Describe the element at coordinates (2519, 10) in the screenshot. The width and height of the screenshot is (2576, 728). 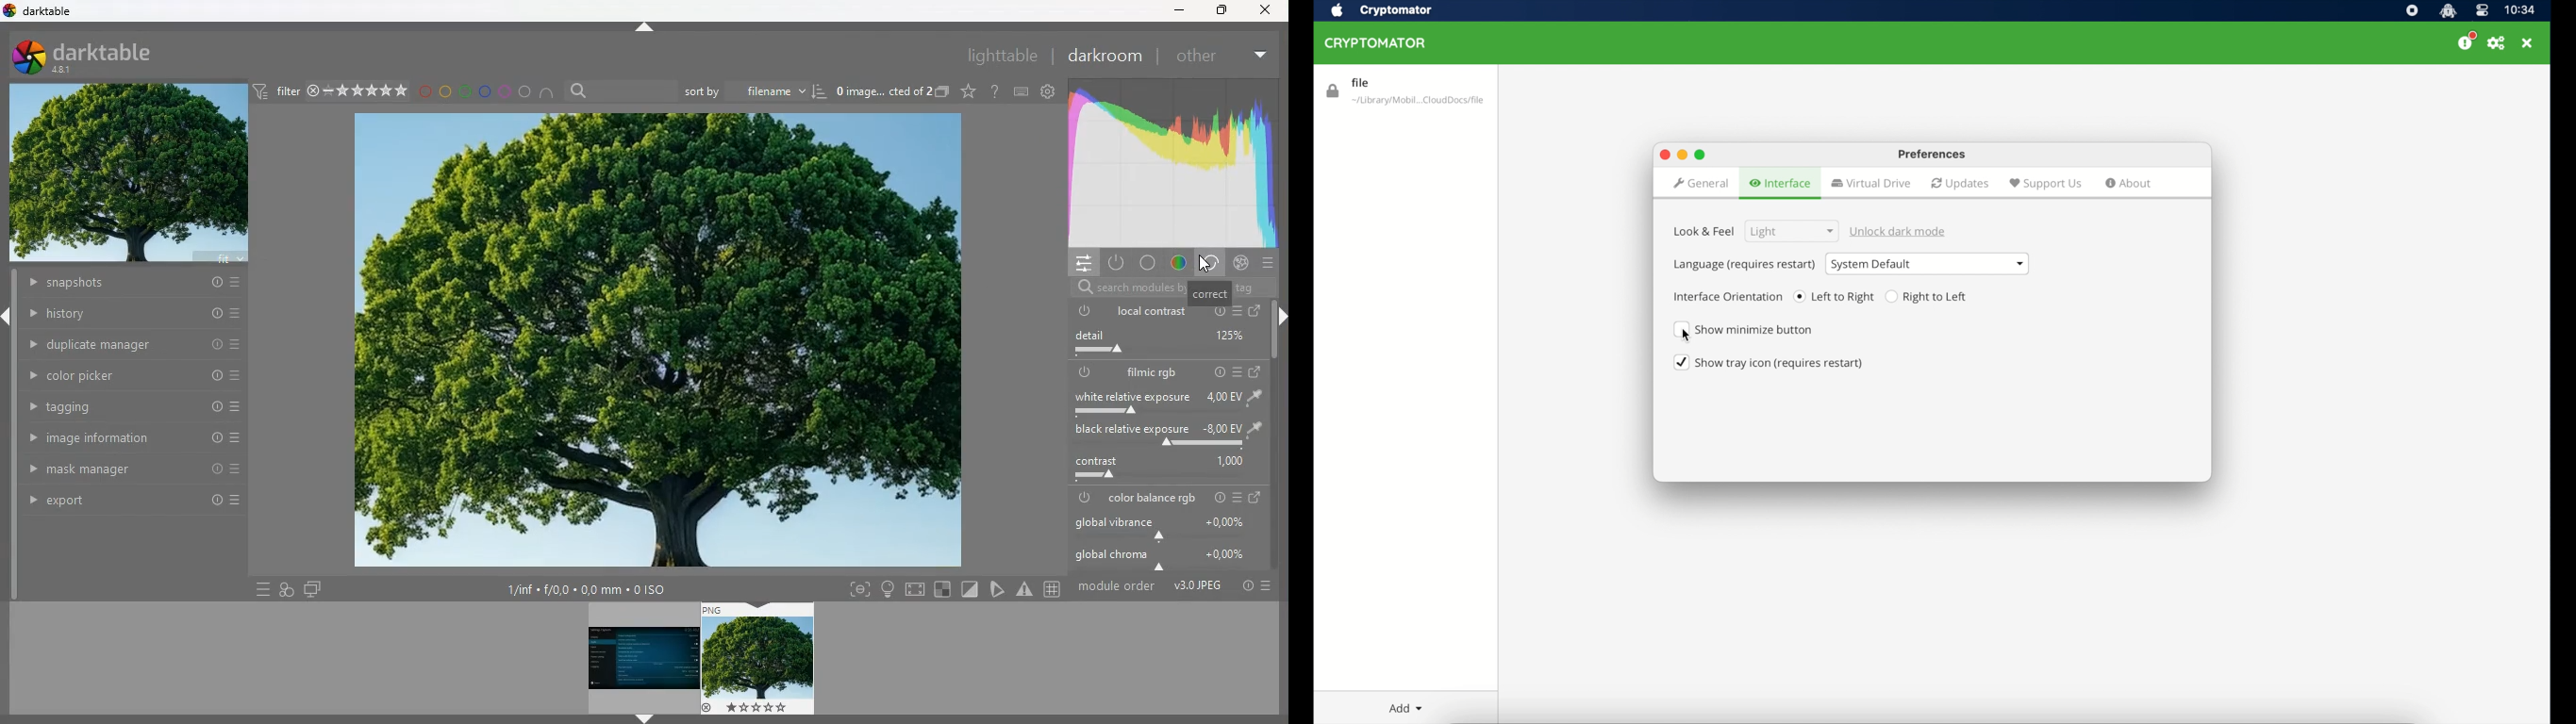
I see `time` at that location.